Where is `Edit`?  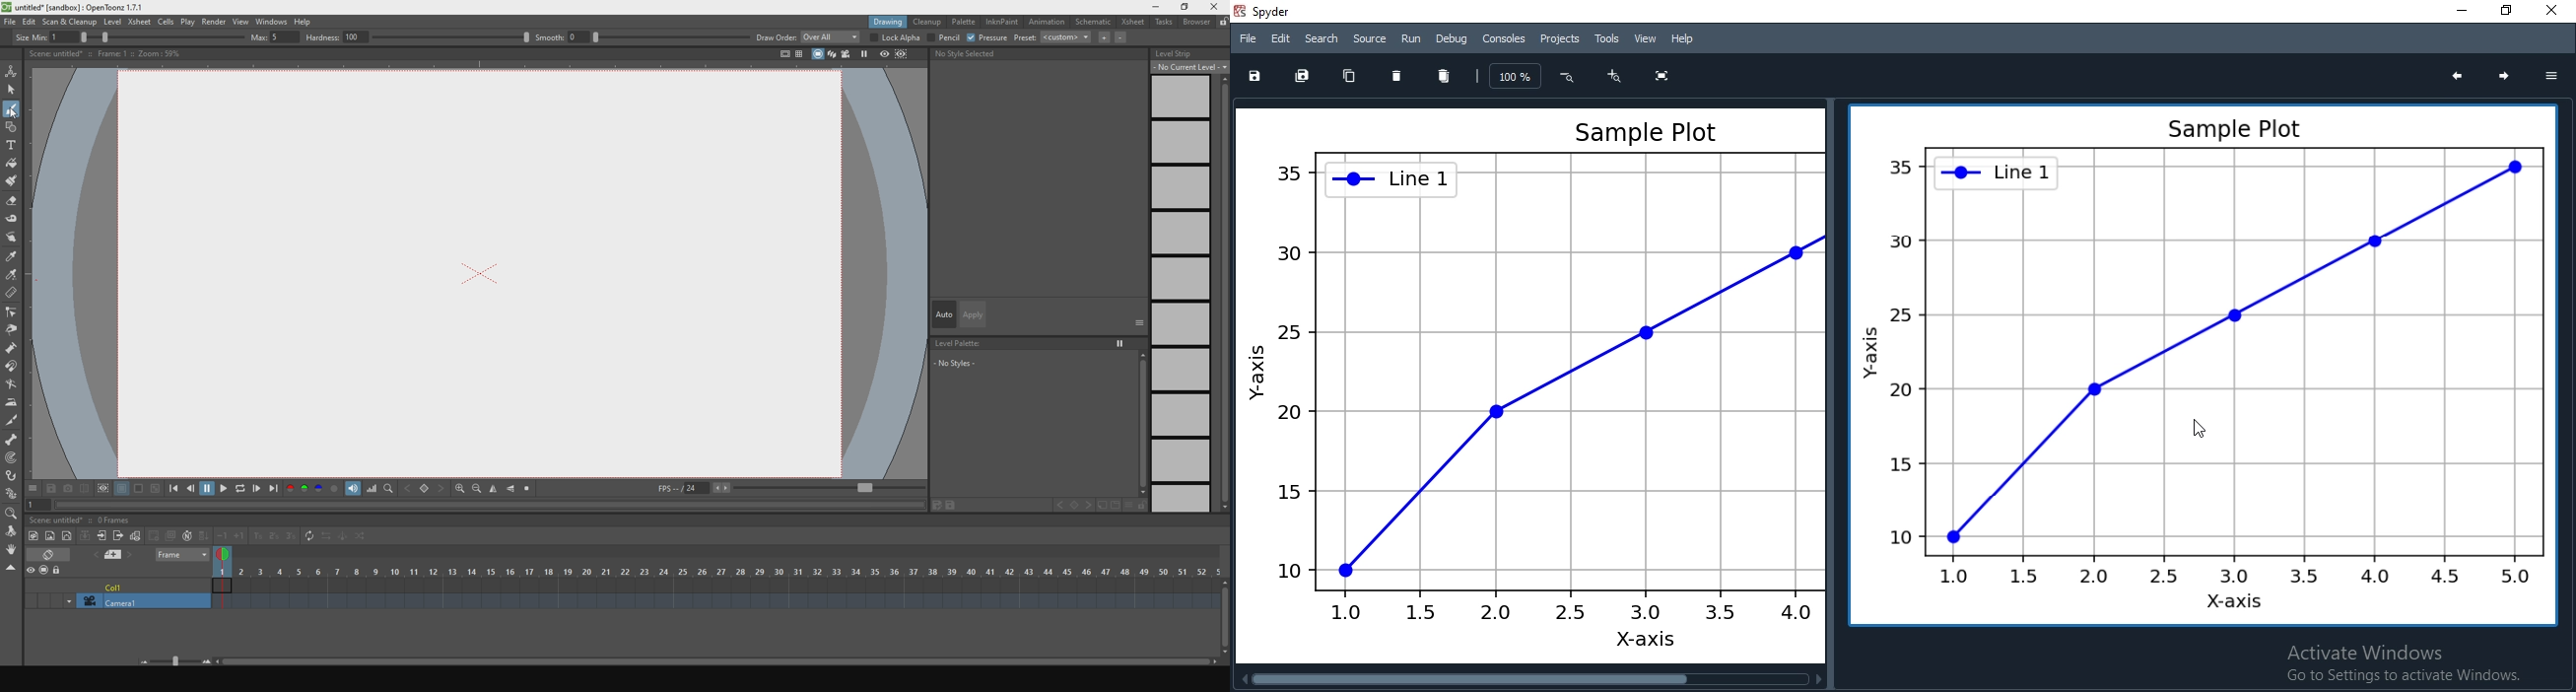 Edit is located at coordinates (1278, 38).